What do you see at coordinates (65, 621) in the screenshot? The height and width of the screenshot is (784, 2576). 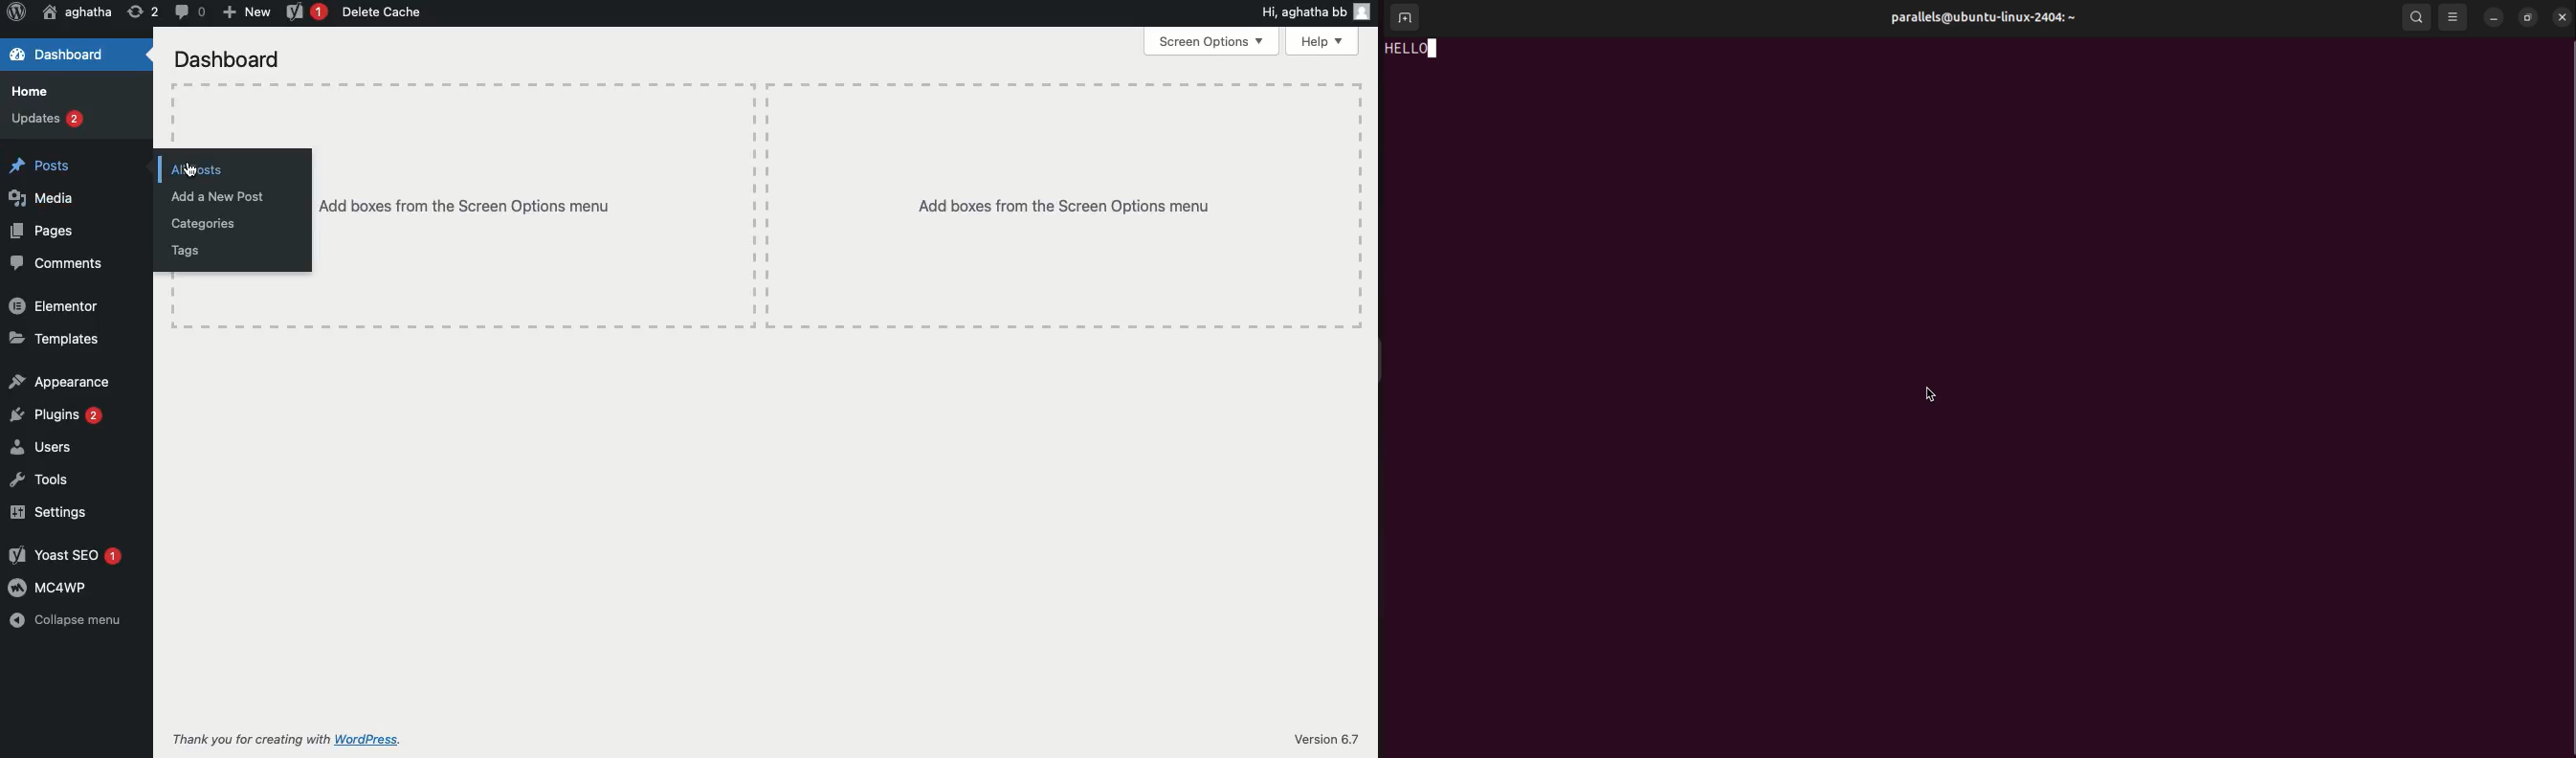 I see `Collapse menu` at bounding box center [65, 621].